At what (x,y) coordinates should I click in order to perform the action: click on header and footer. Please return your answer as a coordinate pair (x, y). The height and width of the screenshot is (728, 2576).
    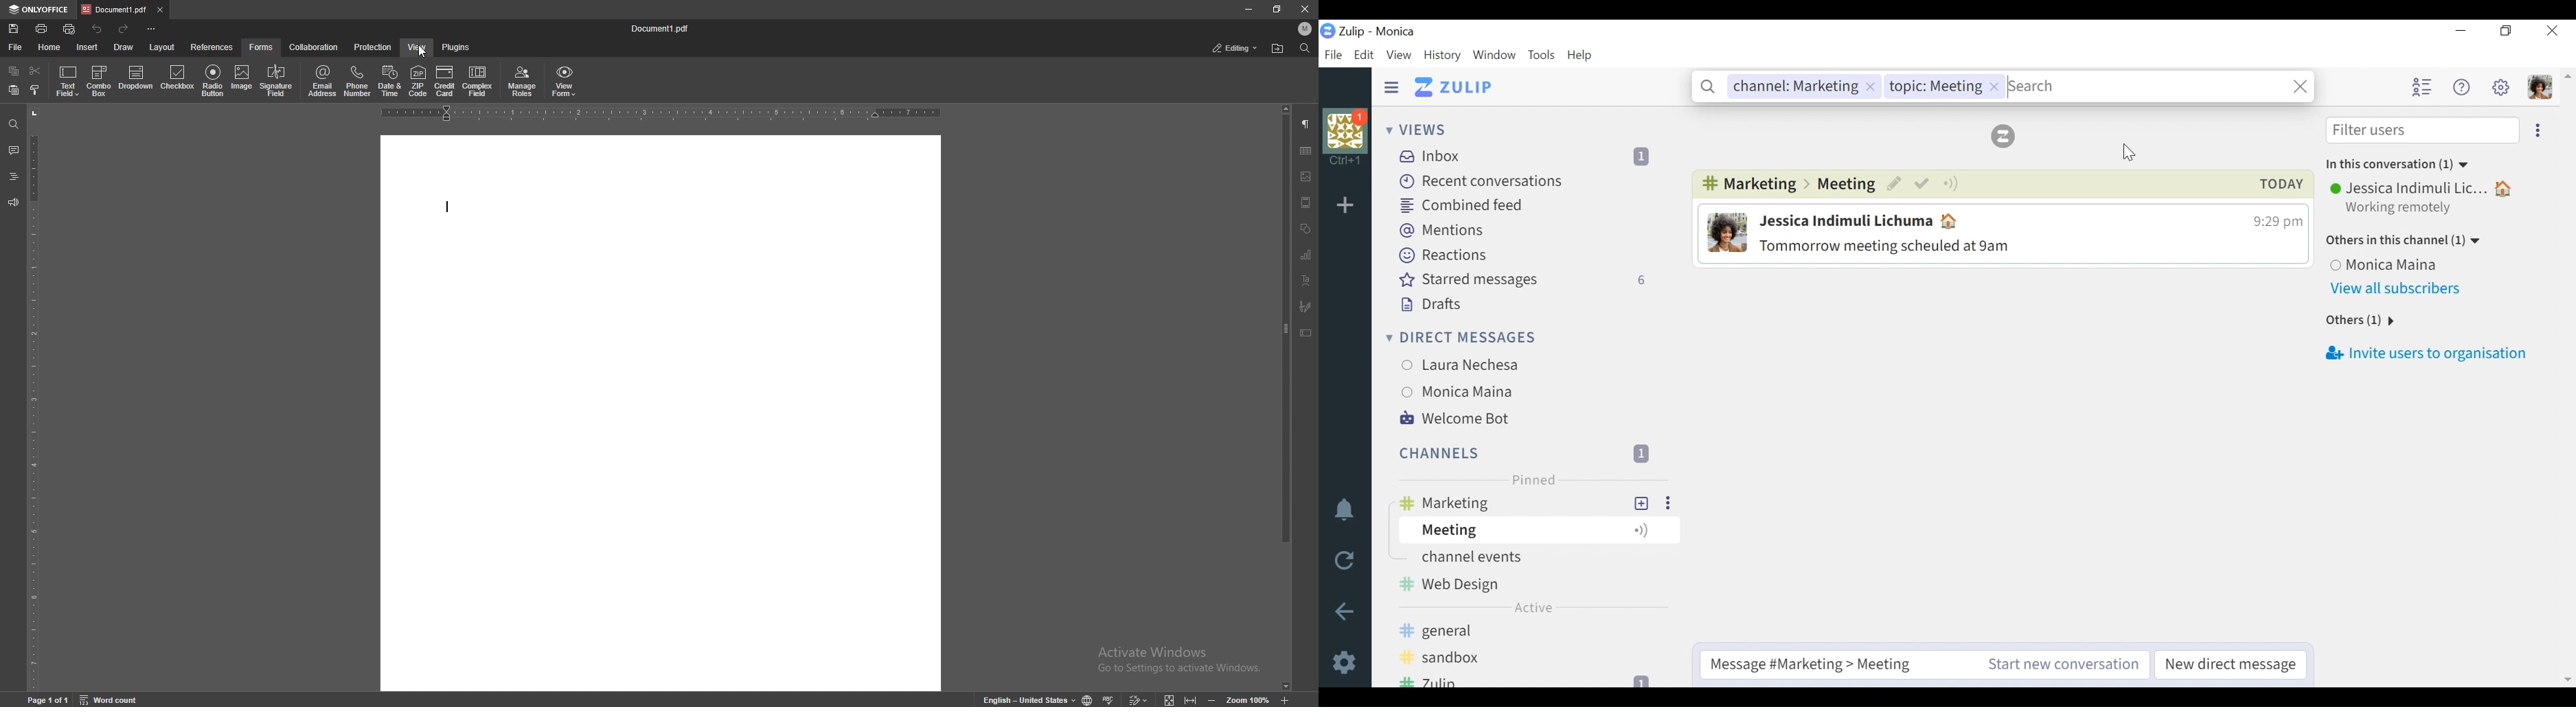
    Looking at the image, I should click on (1305, 202).